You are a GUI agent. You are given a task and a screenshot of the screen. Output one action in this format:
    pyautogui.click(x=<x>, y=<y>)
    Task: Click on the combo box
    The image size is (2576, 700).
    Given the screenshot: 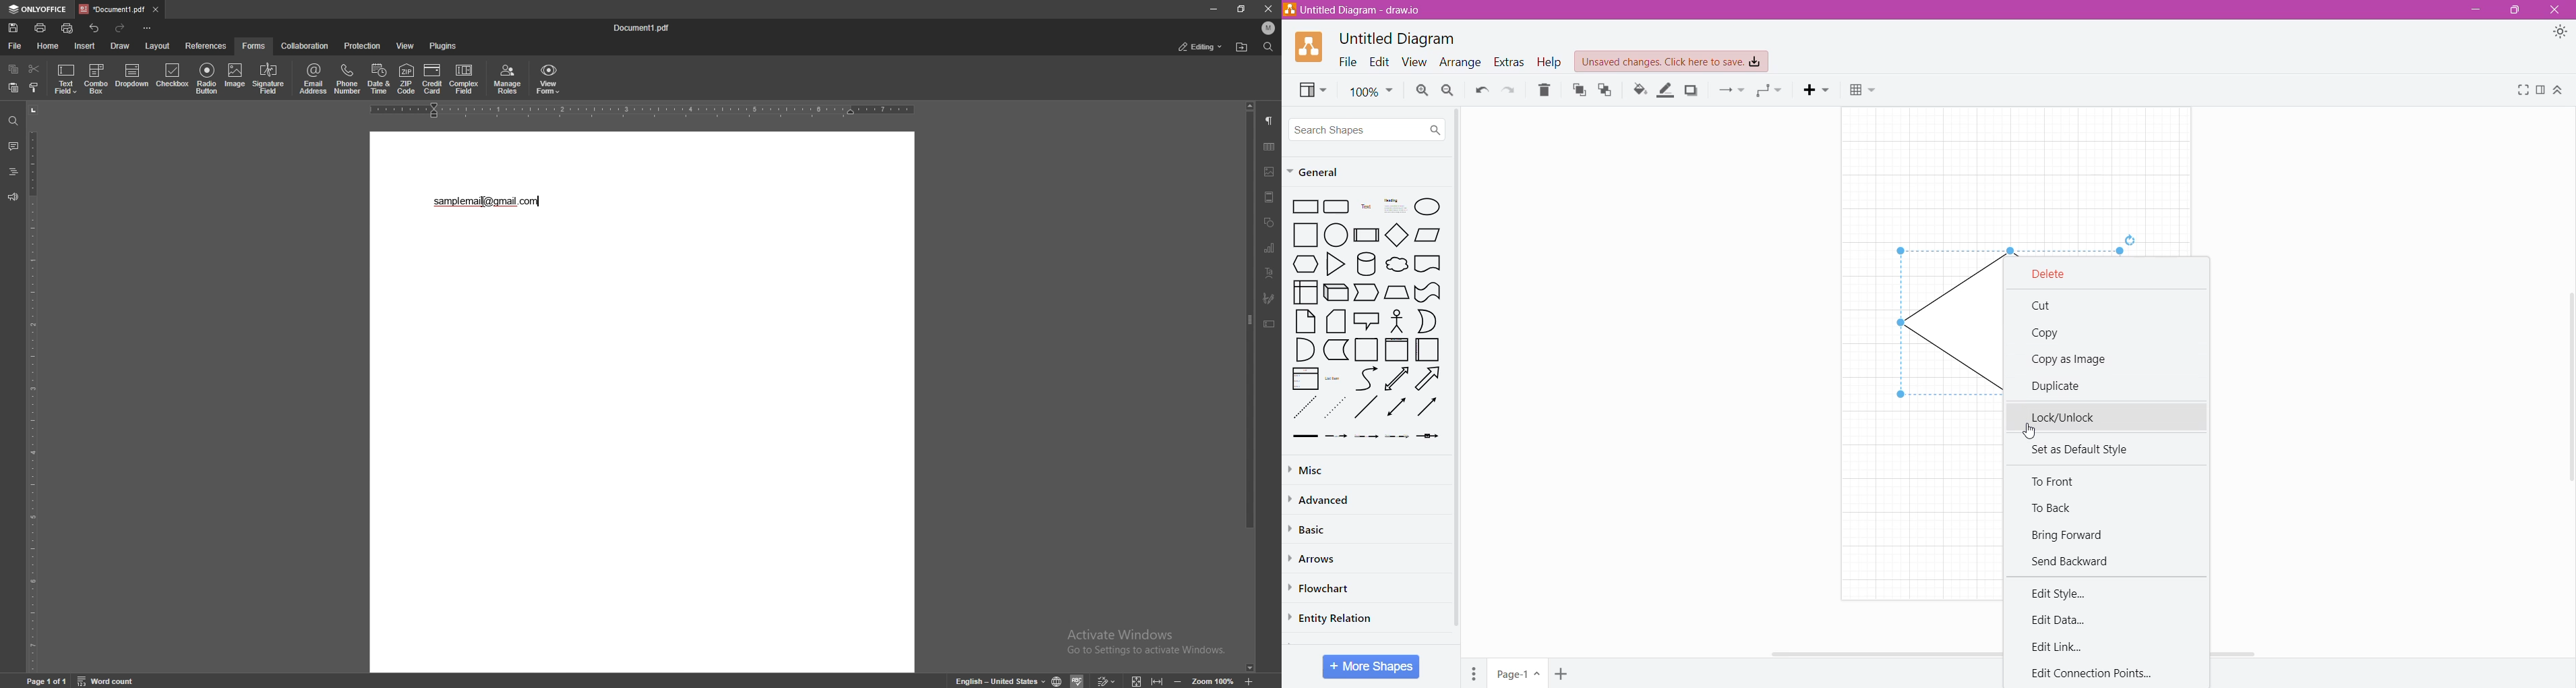 What is the action you would take?
    pyautogui.click(x=98, y=79)
    